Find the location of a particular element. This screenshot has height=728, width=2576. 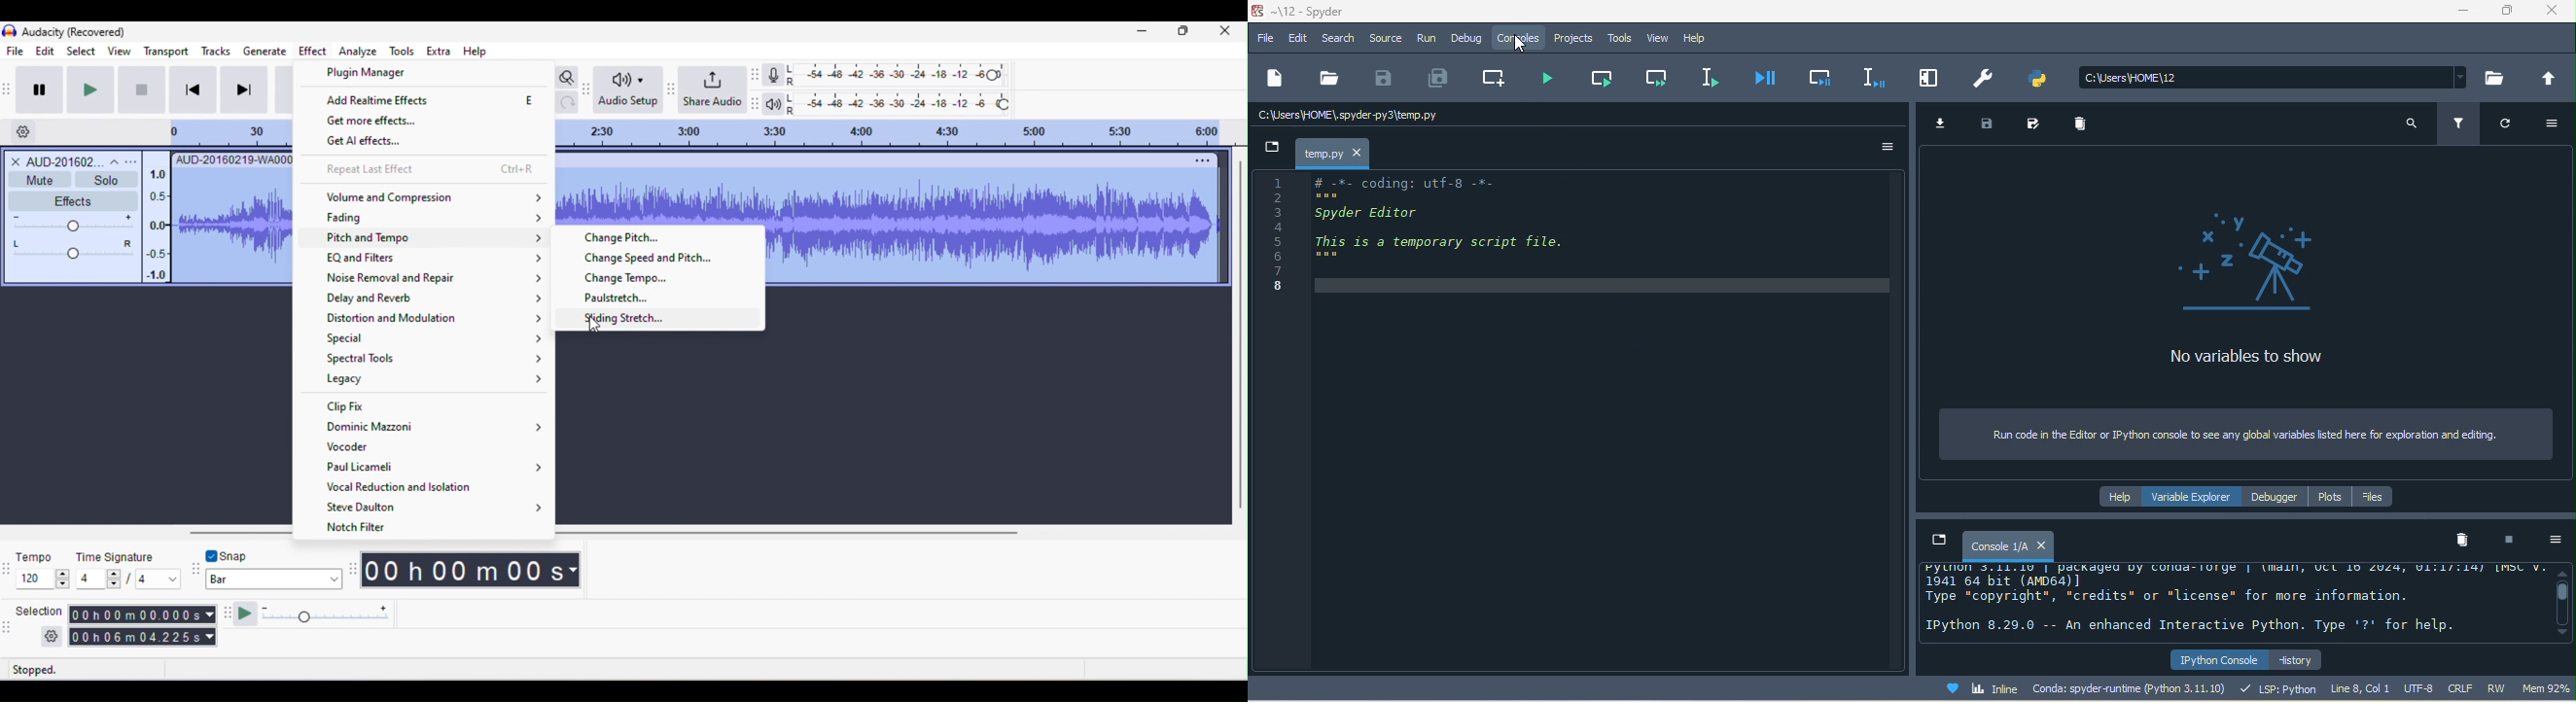

open is located at coordinates (1328, 82).